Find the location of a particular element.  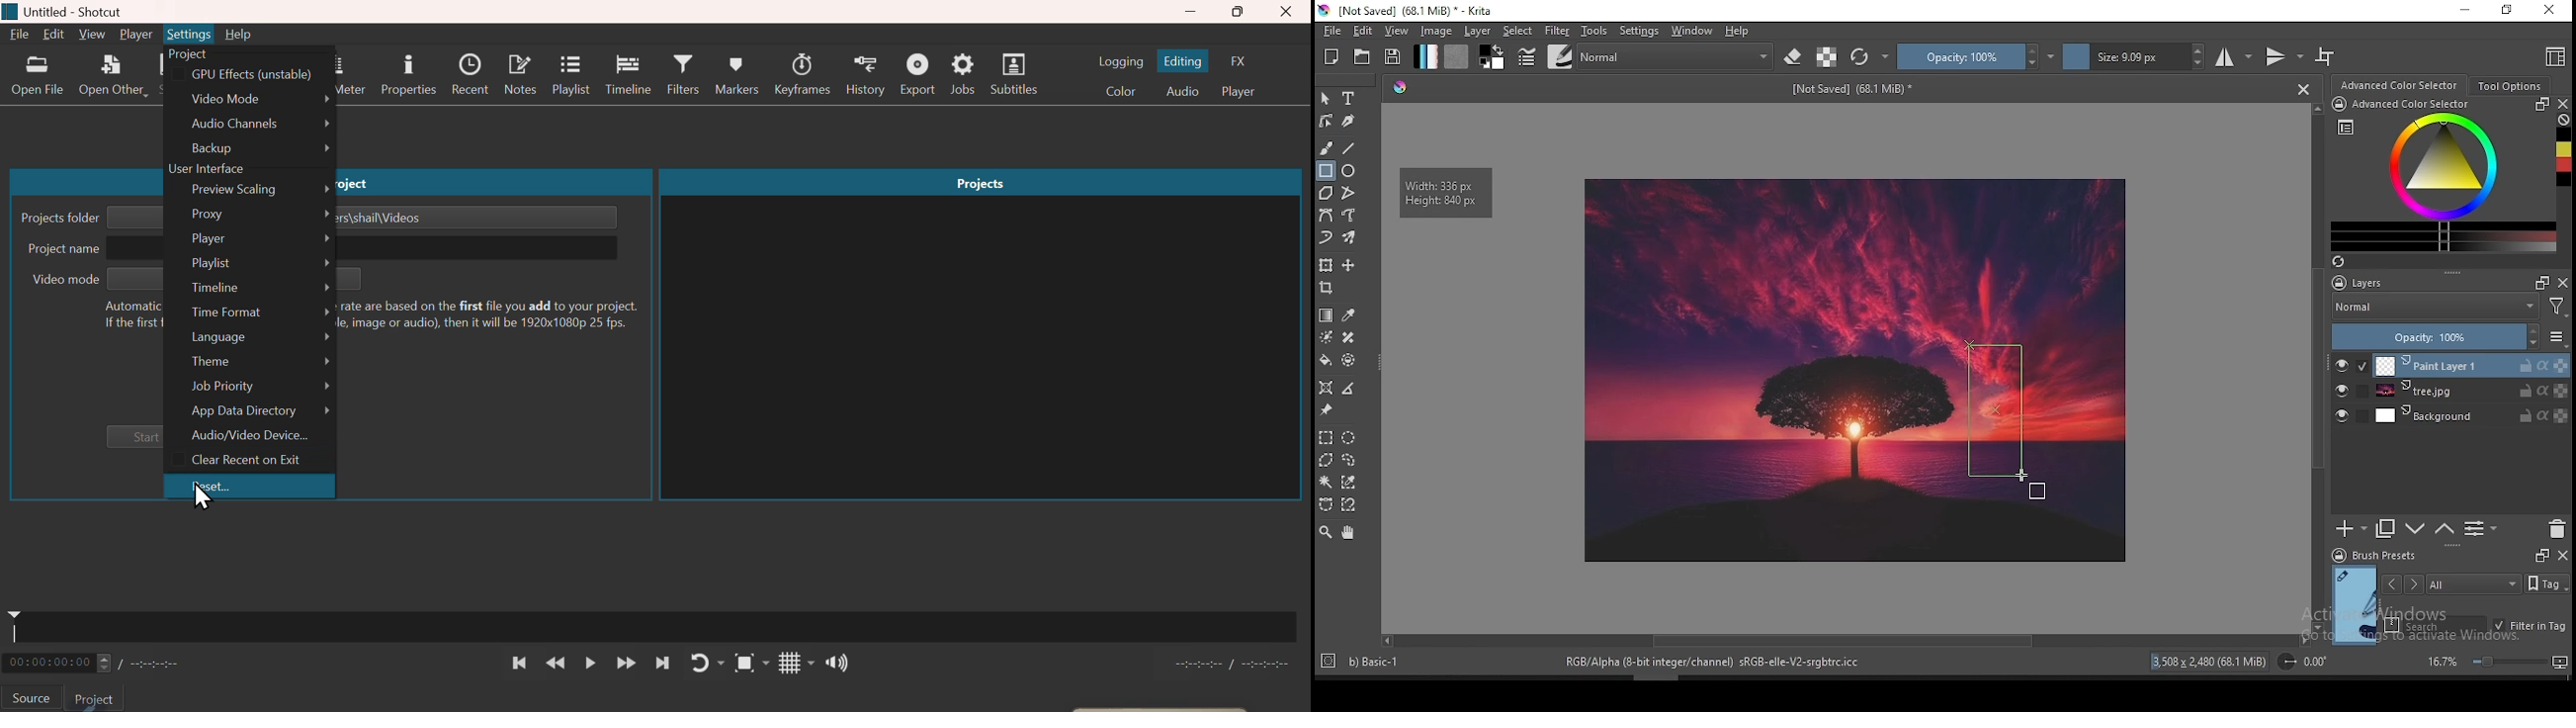

freehand selection tool is located at coordinates (1350, 458).